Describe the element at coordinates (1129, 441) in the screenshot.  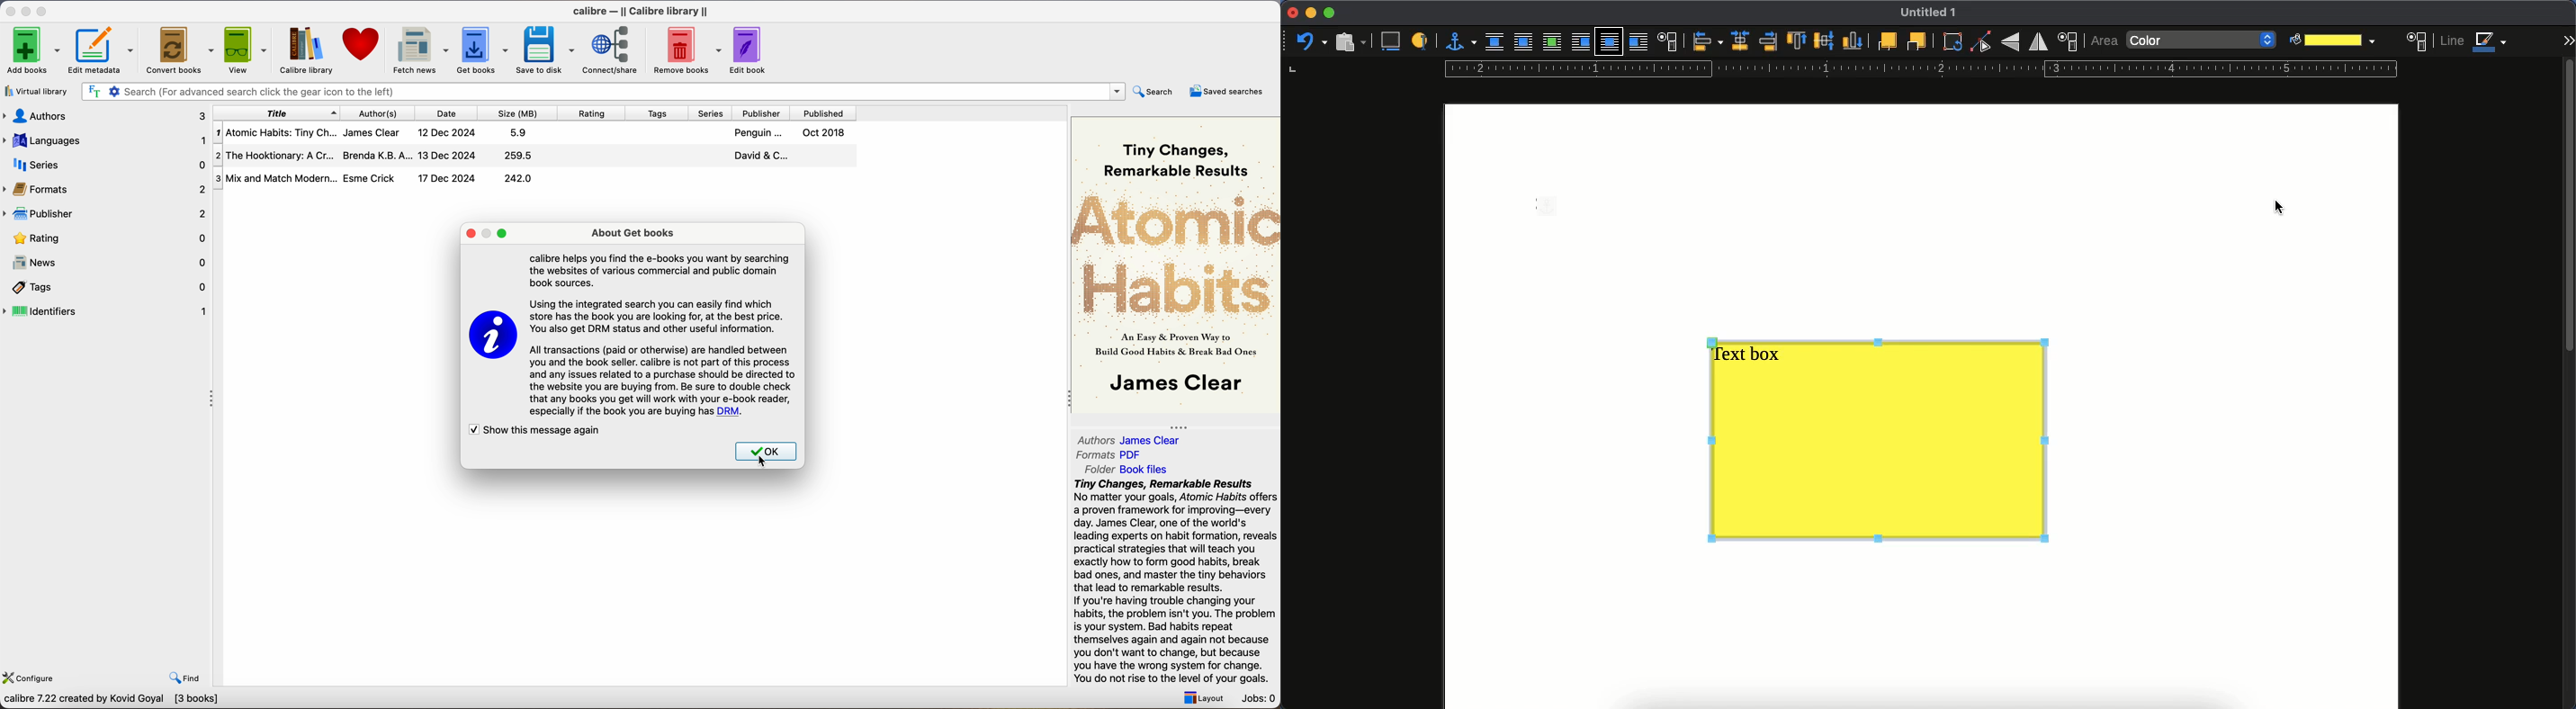
I see `Authors James Clear` at that location.